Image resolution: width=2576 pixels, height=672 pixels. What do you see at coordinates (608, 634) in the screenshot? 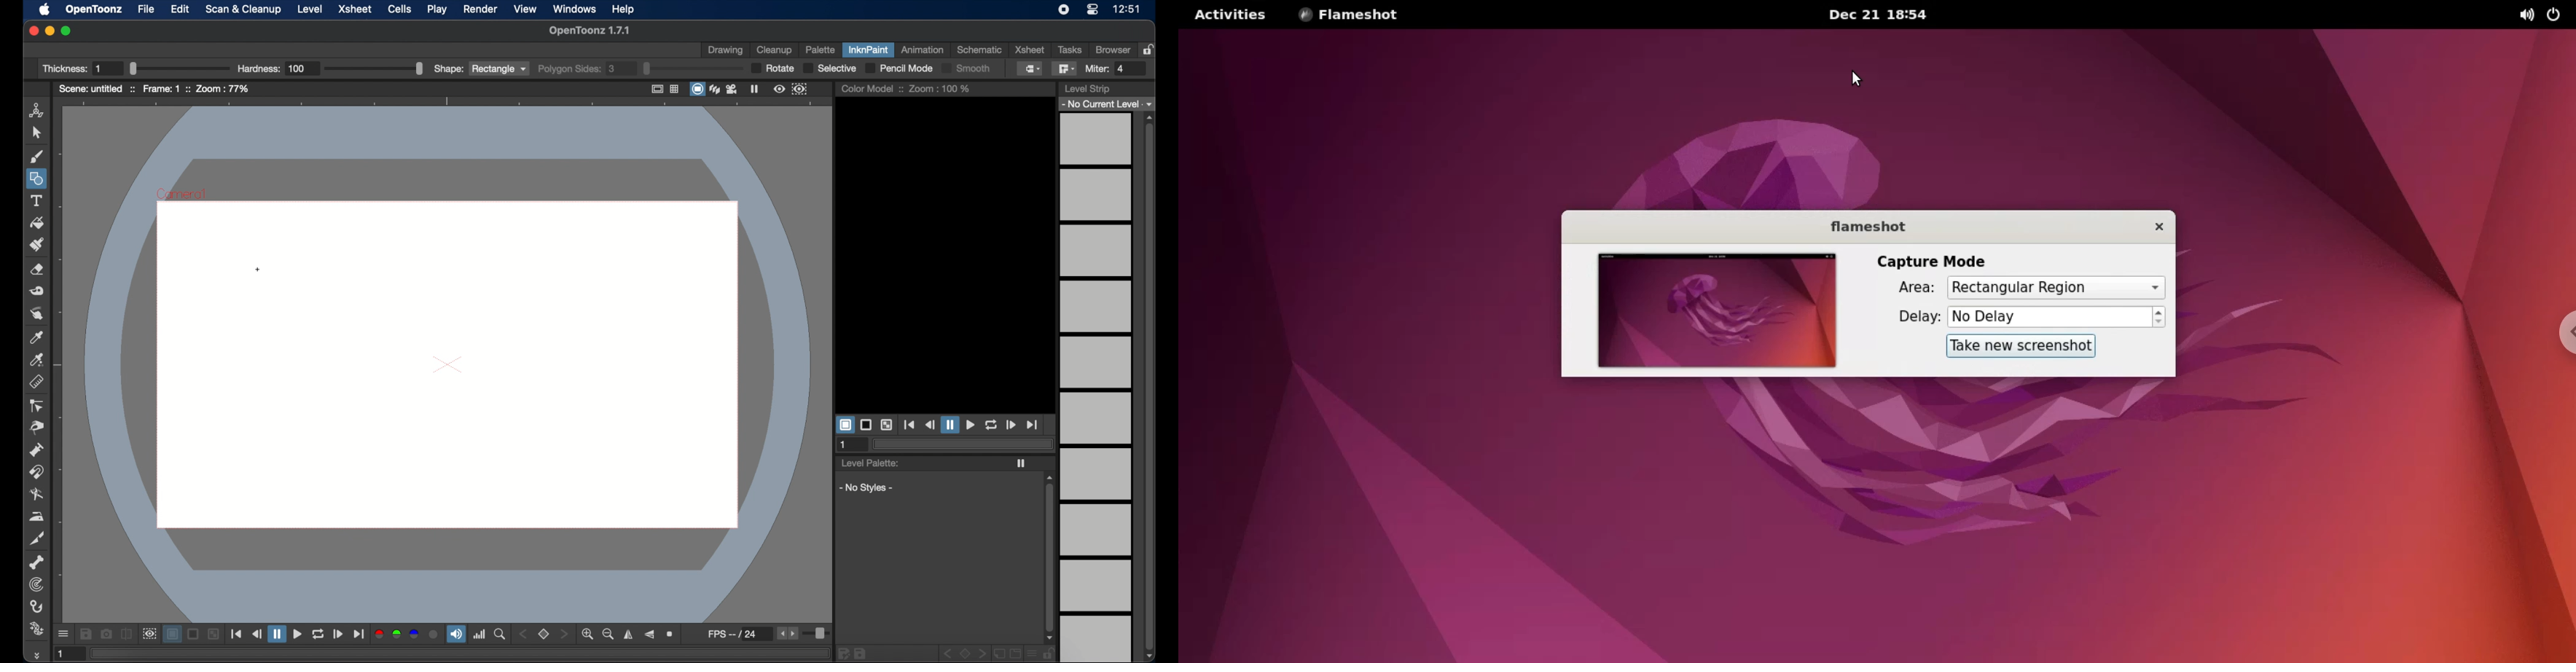
I see `zoom out` at bounding box center [608, 634].